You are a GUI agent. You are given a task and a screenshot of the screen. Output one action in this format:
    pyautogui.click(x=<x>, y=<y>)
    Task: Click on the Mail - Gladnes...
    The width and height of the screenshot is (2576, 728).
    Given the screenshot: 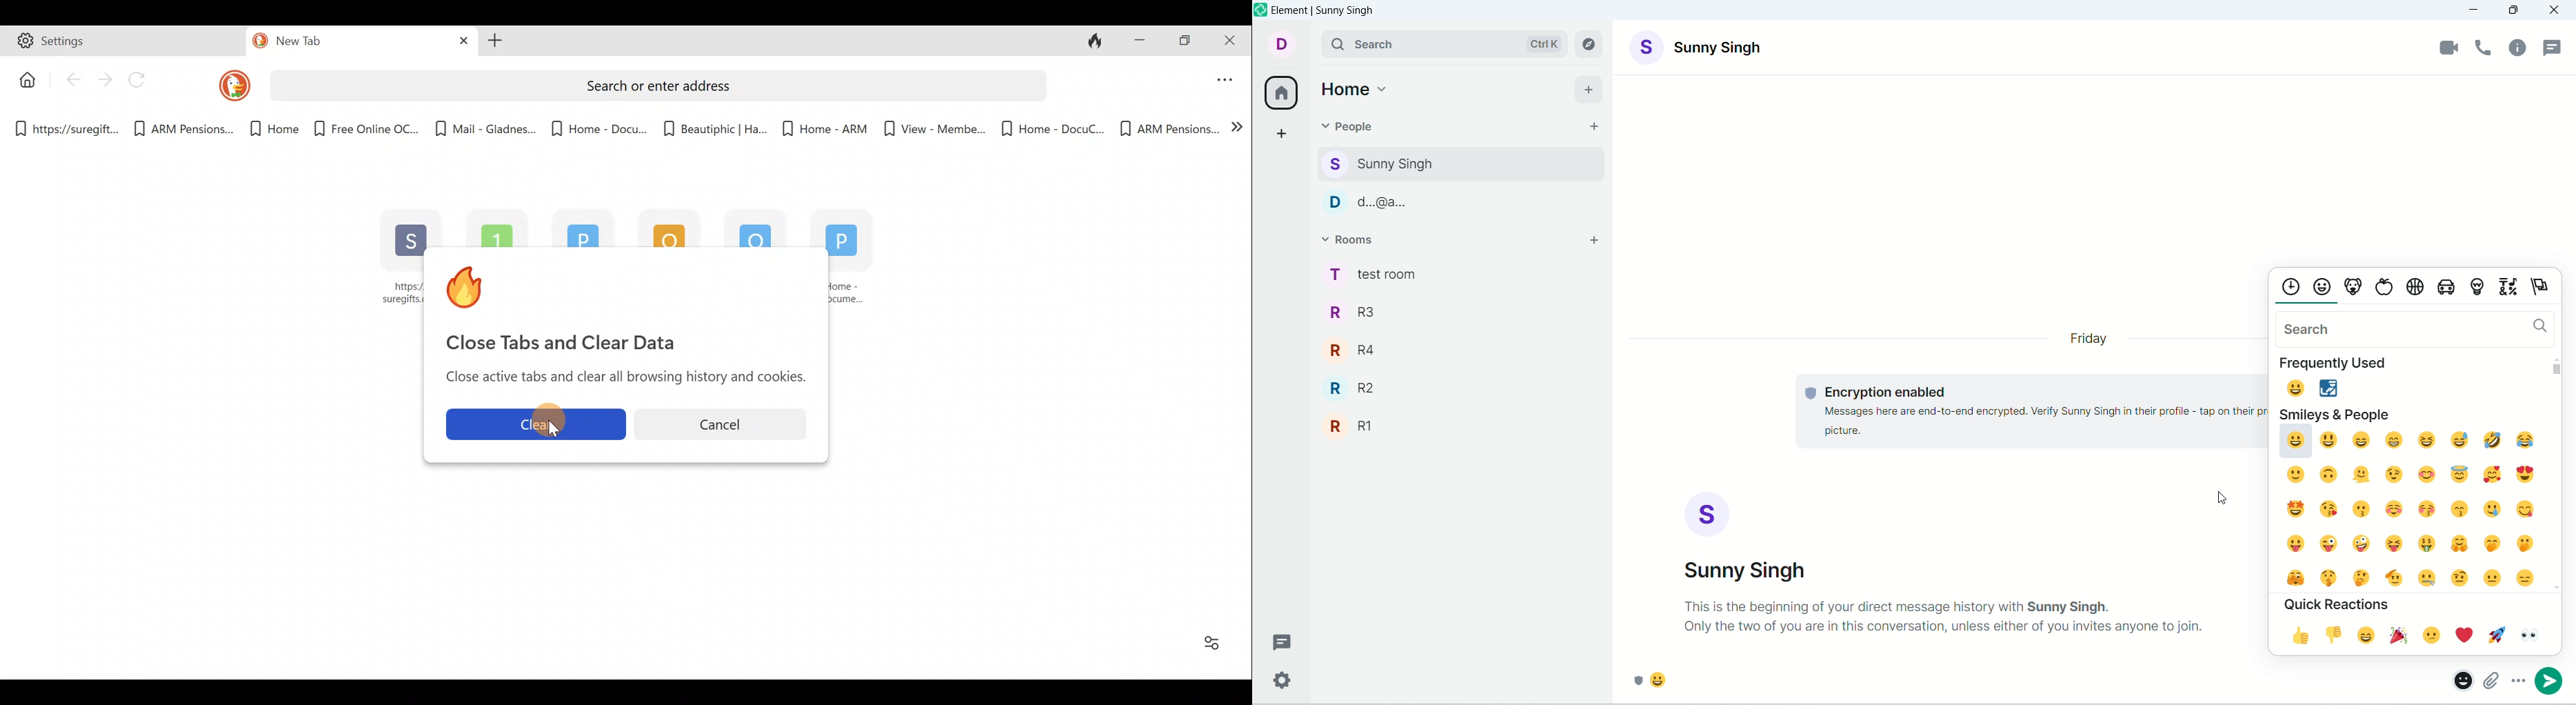 What is the action you would take?
    pyautogui.click(x=485, y=124)
    